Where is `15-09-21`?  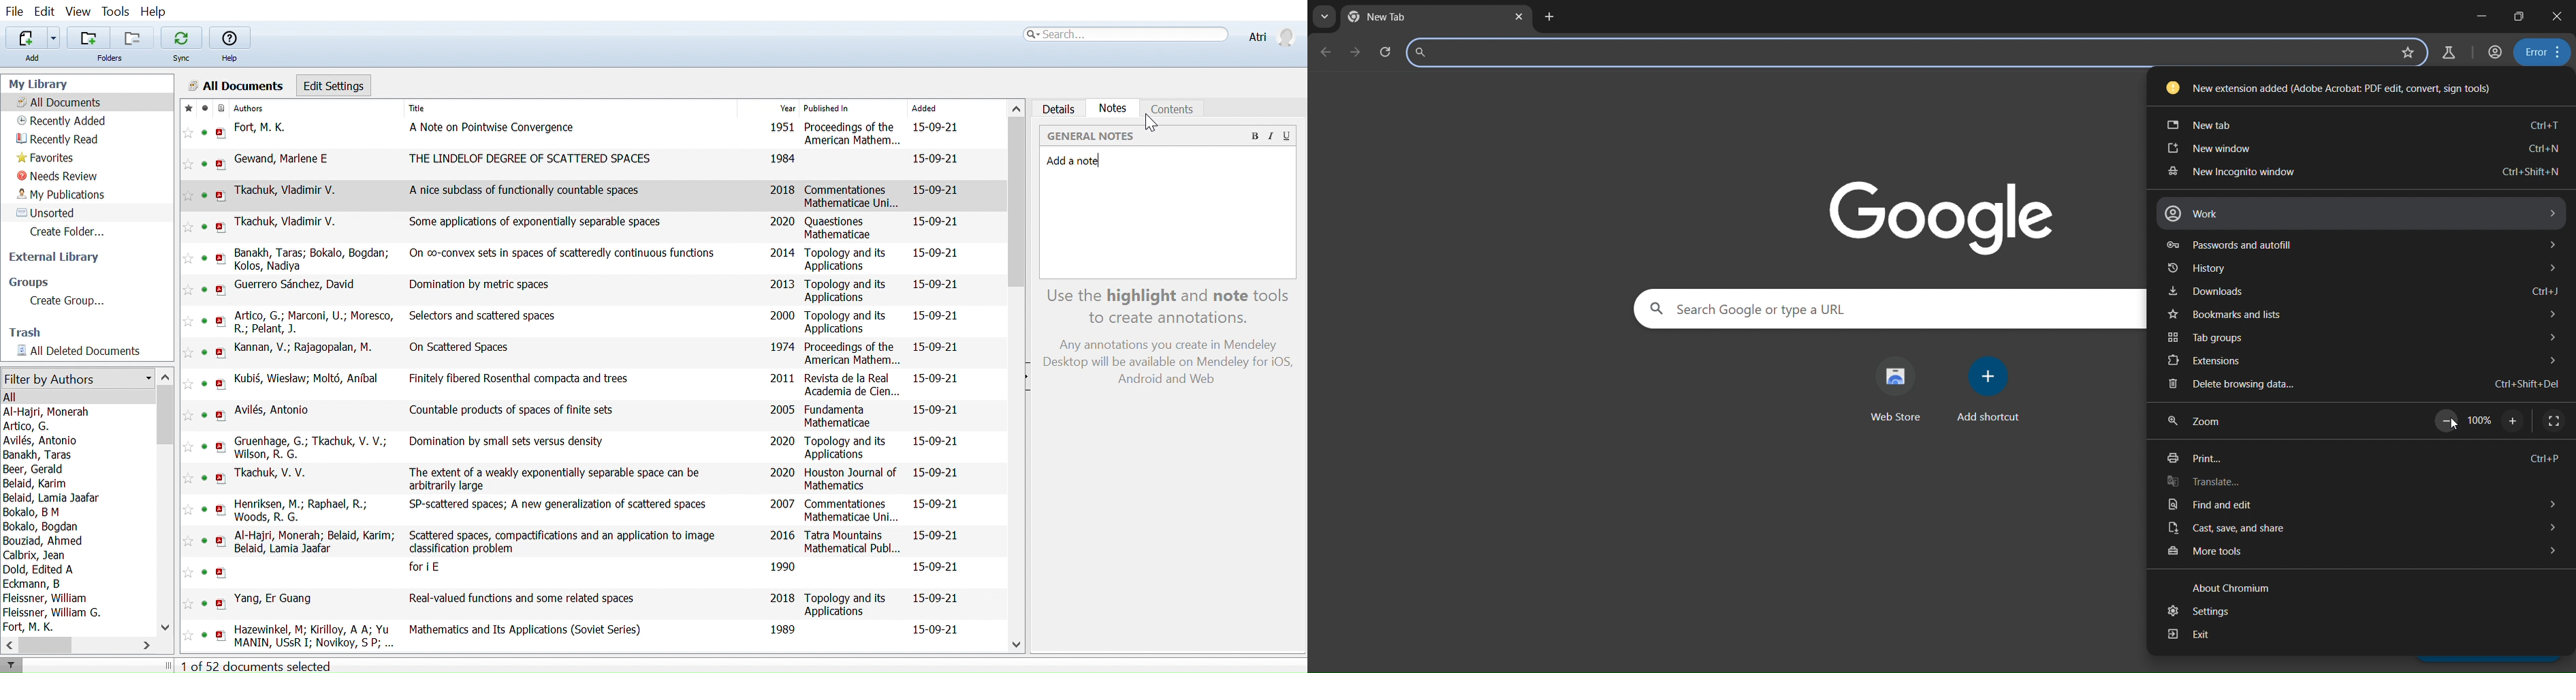
15-09-21 is located at coordinates (937, 377).